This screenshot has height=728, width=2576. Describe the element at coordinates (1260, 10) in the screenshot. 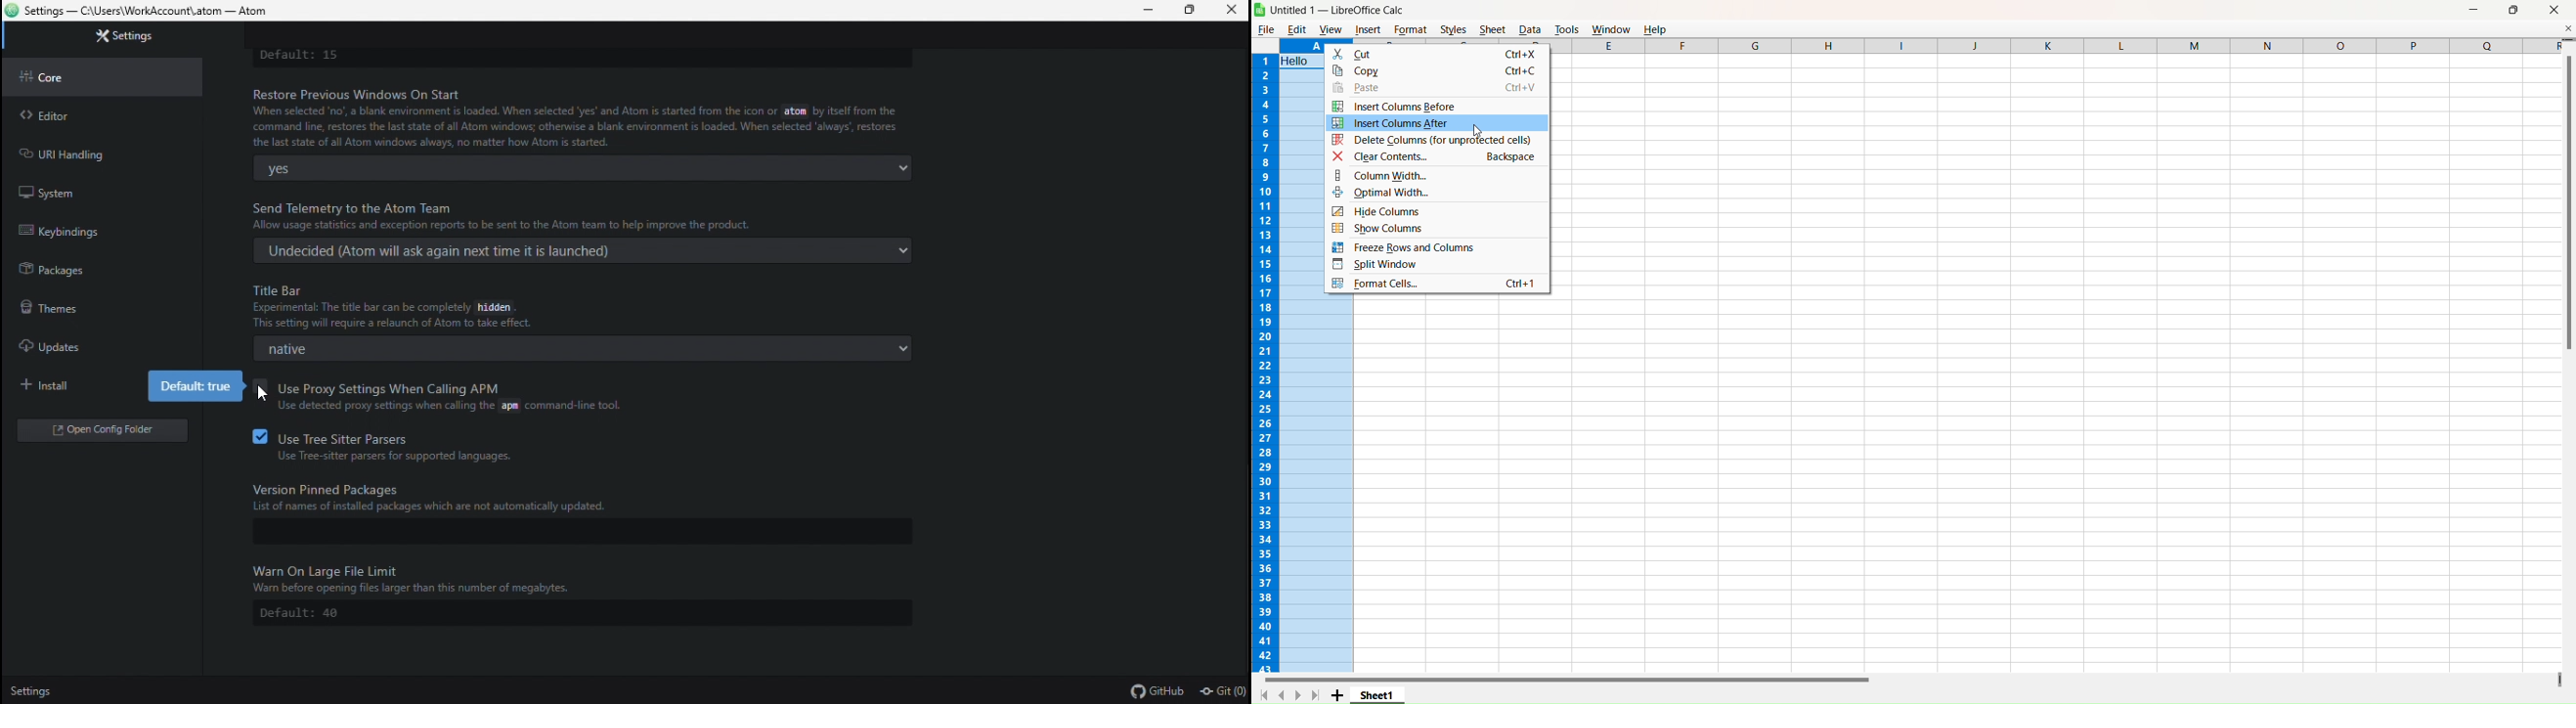

I see `Logo` at that location.